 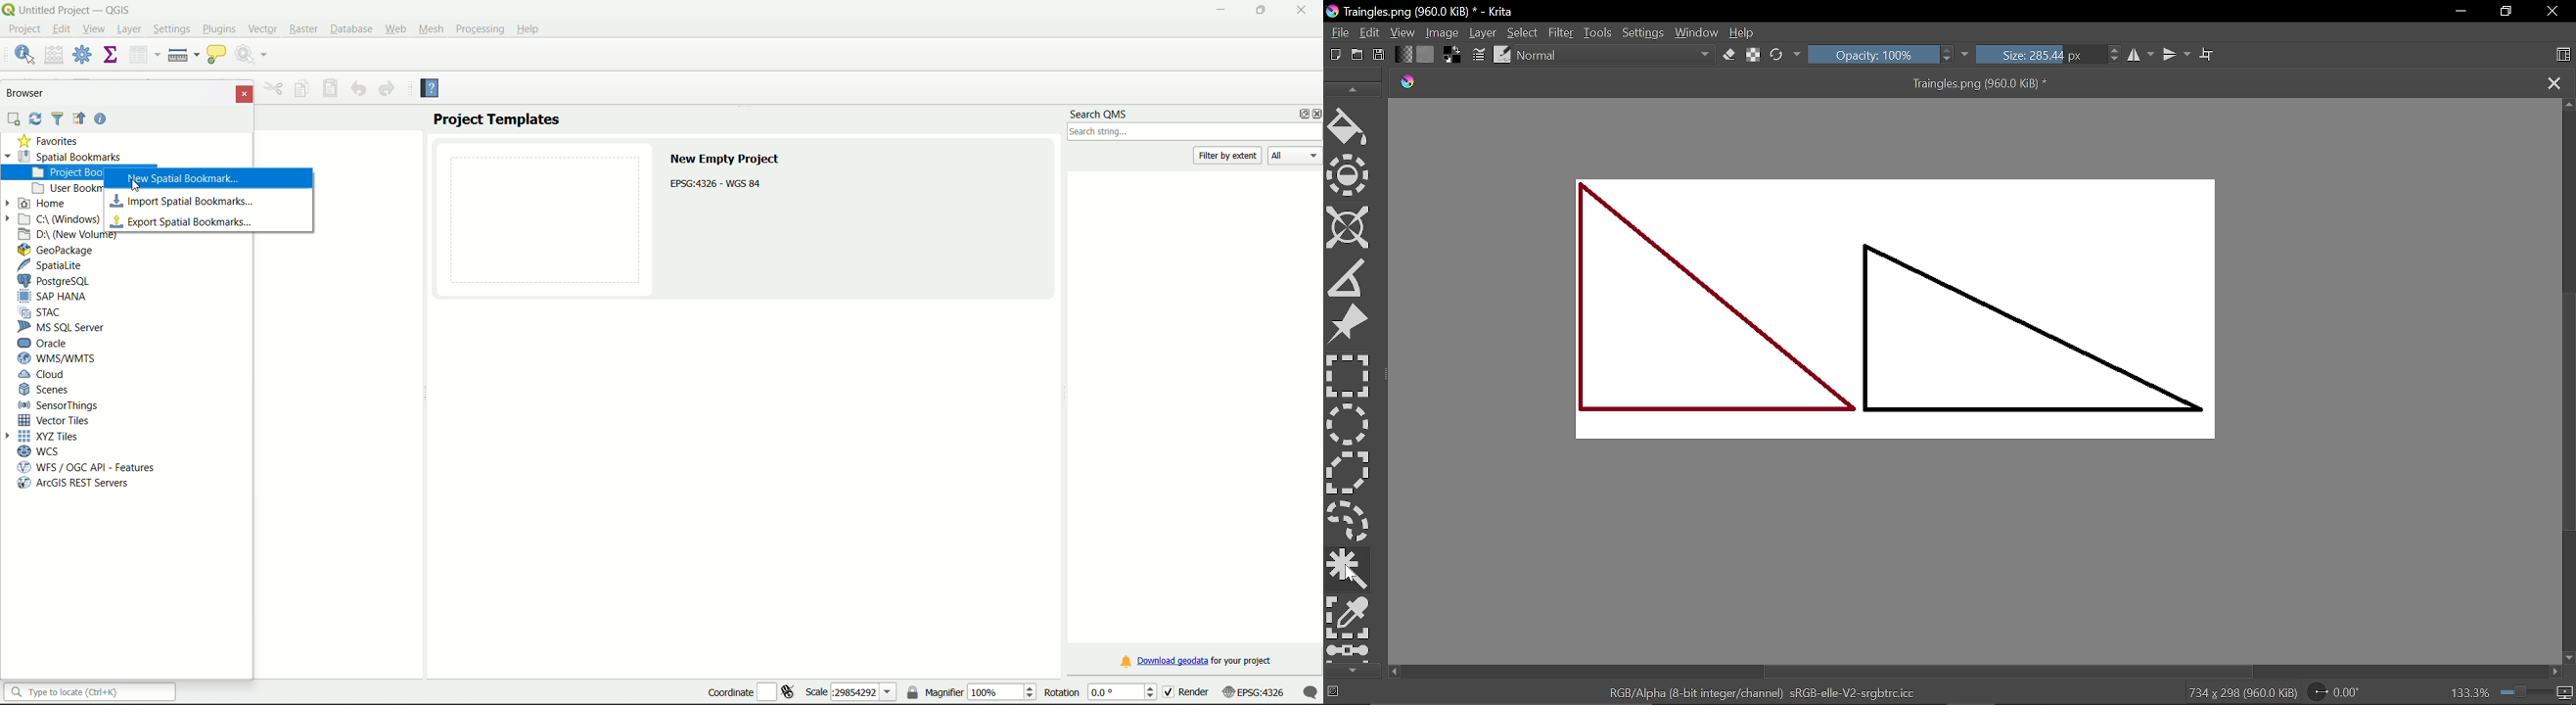 What do you see at coordinates (1755, 56) in the screenshot?
I see `Reload alpha` at bounding box center [1755, 56].